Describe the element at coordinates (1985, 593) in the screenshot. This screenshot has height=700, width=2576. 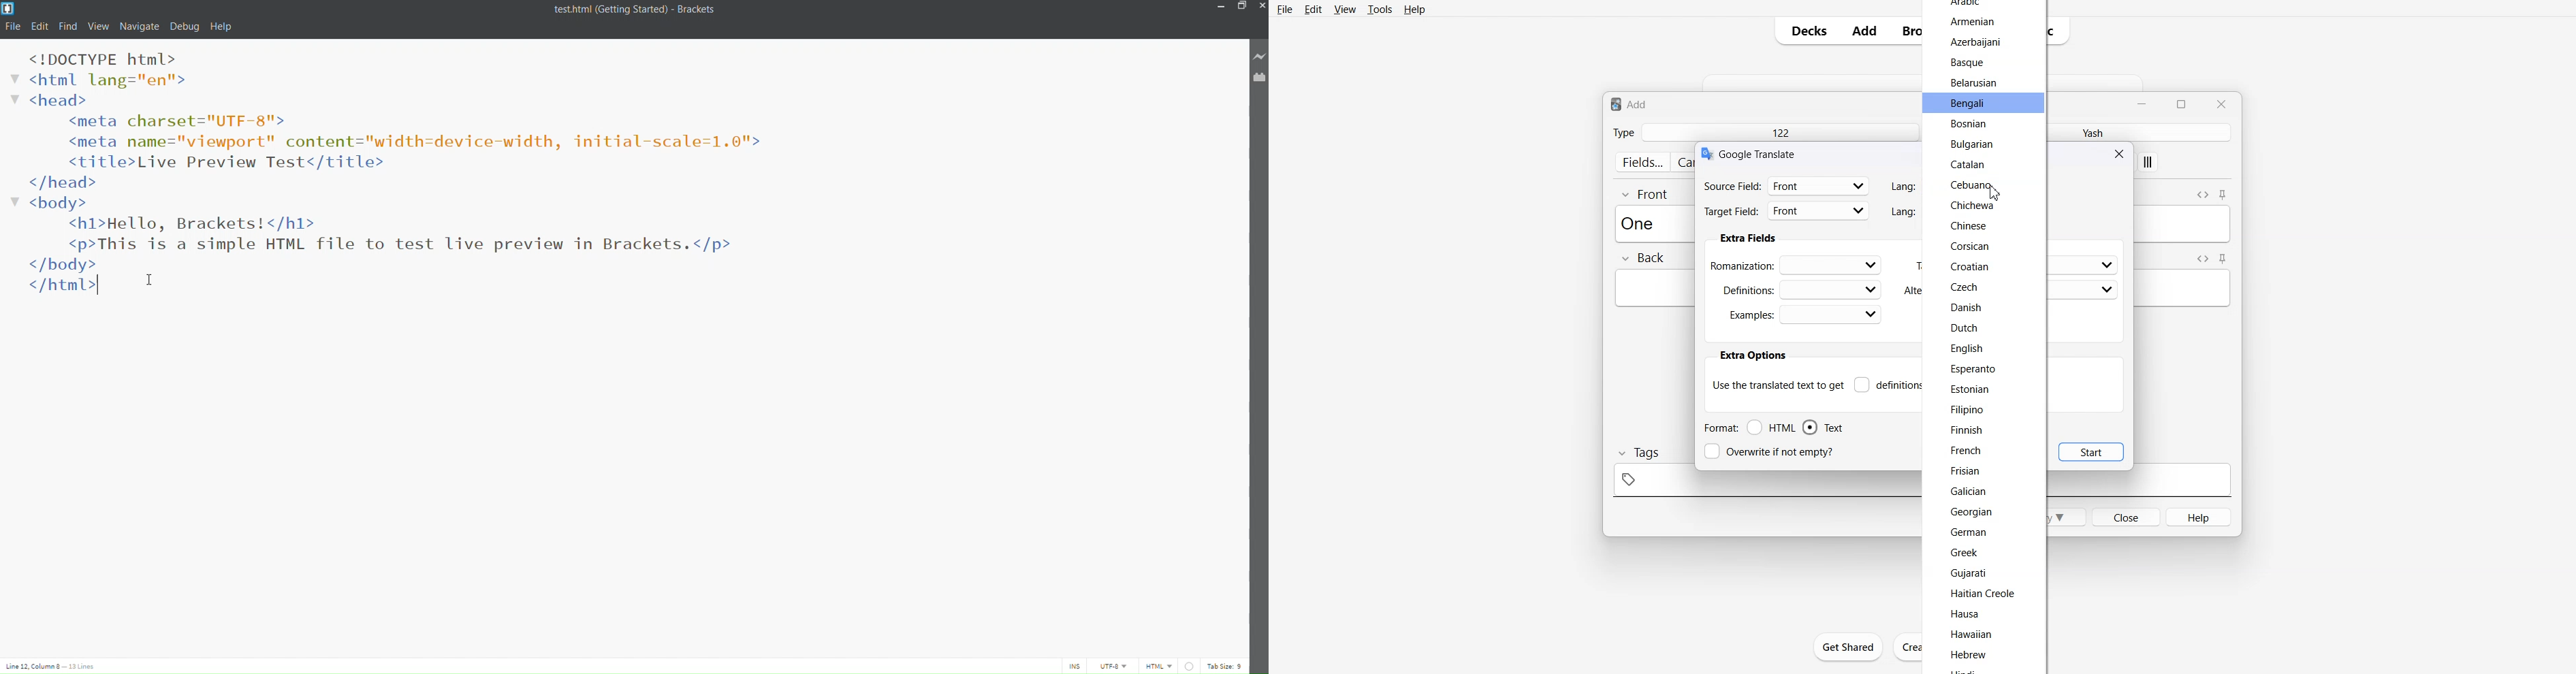
I see `Haitian Creole` at that location.